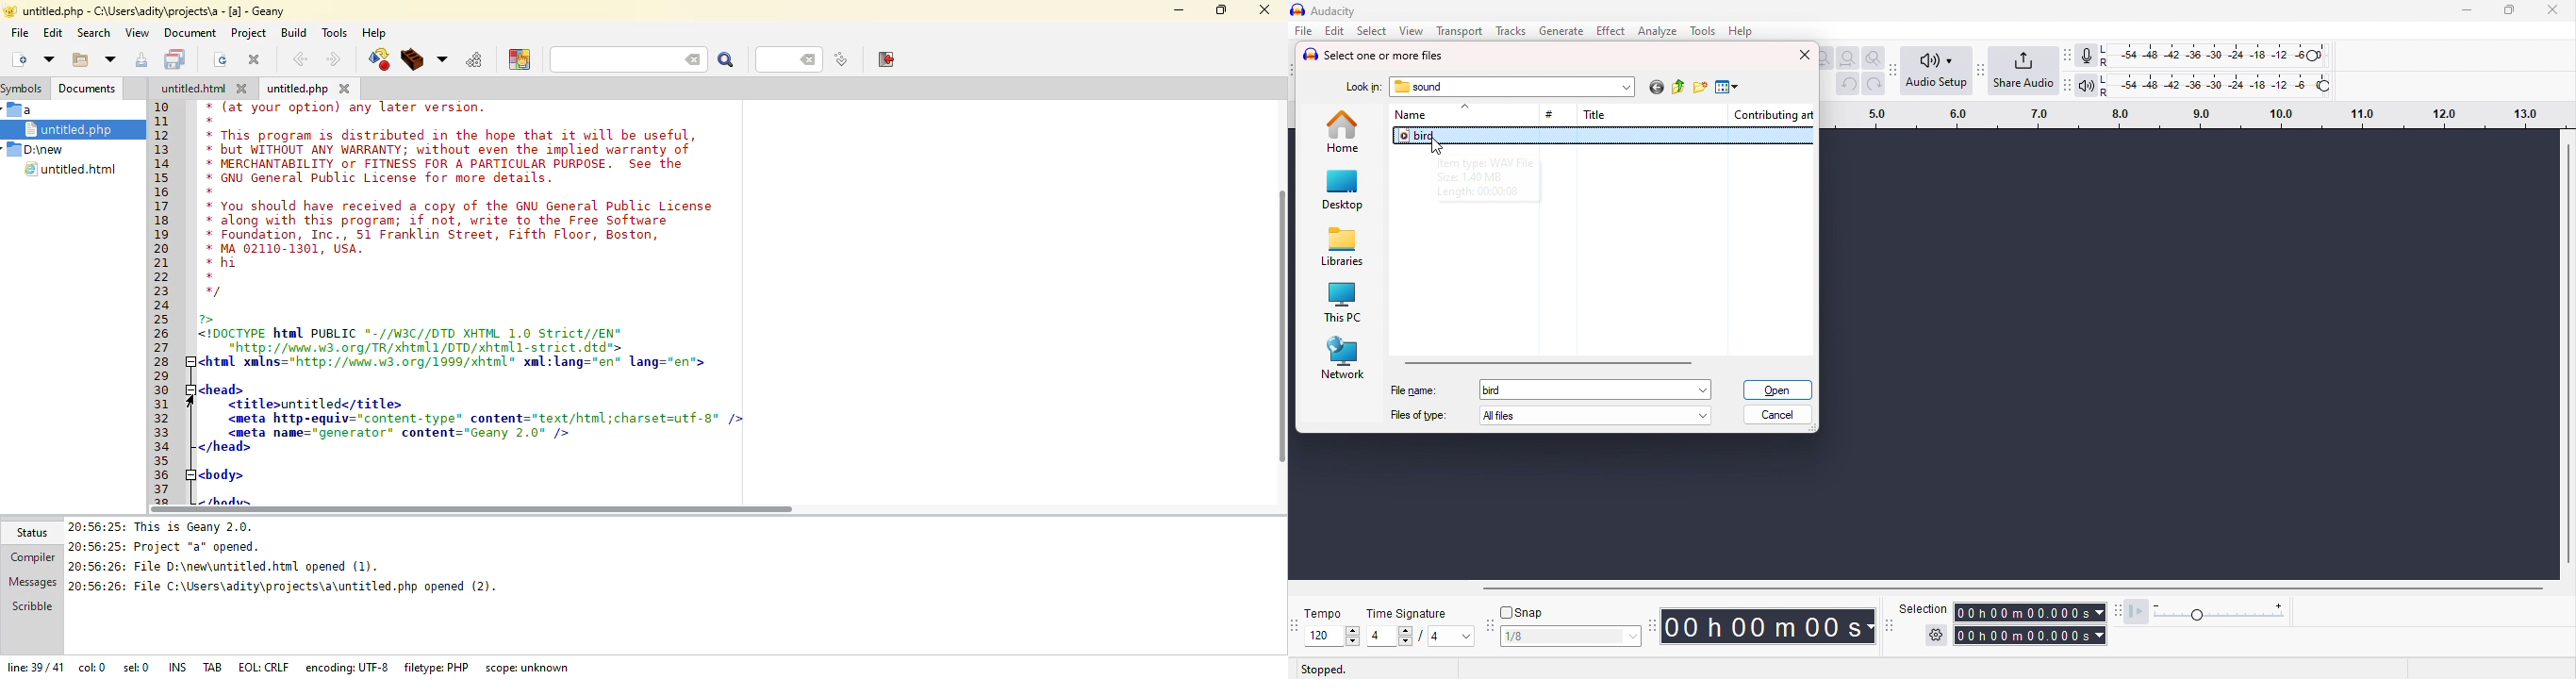  What do you see at coordinates (1936, 637) in the screenshot?
I see `selection options` at bounding box center [1936, 637].